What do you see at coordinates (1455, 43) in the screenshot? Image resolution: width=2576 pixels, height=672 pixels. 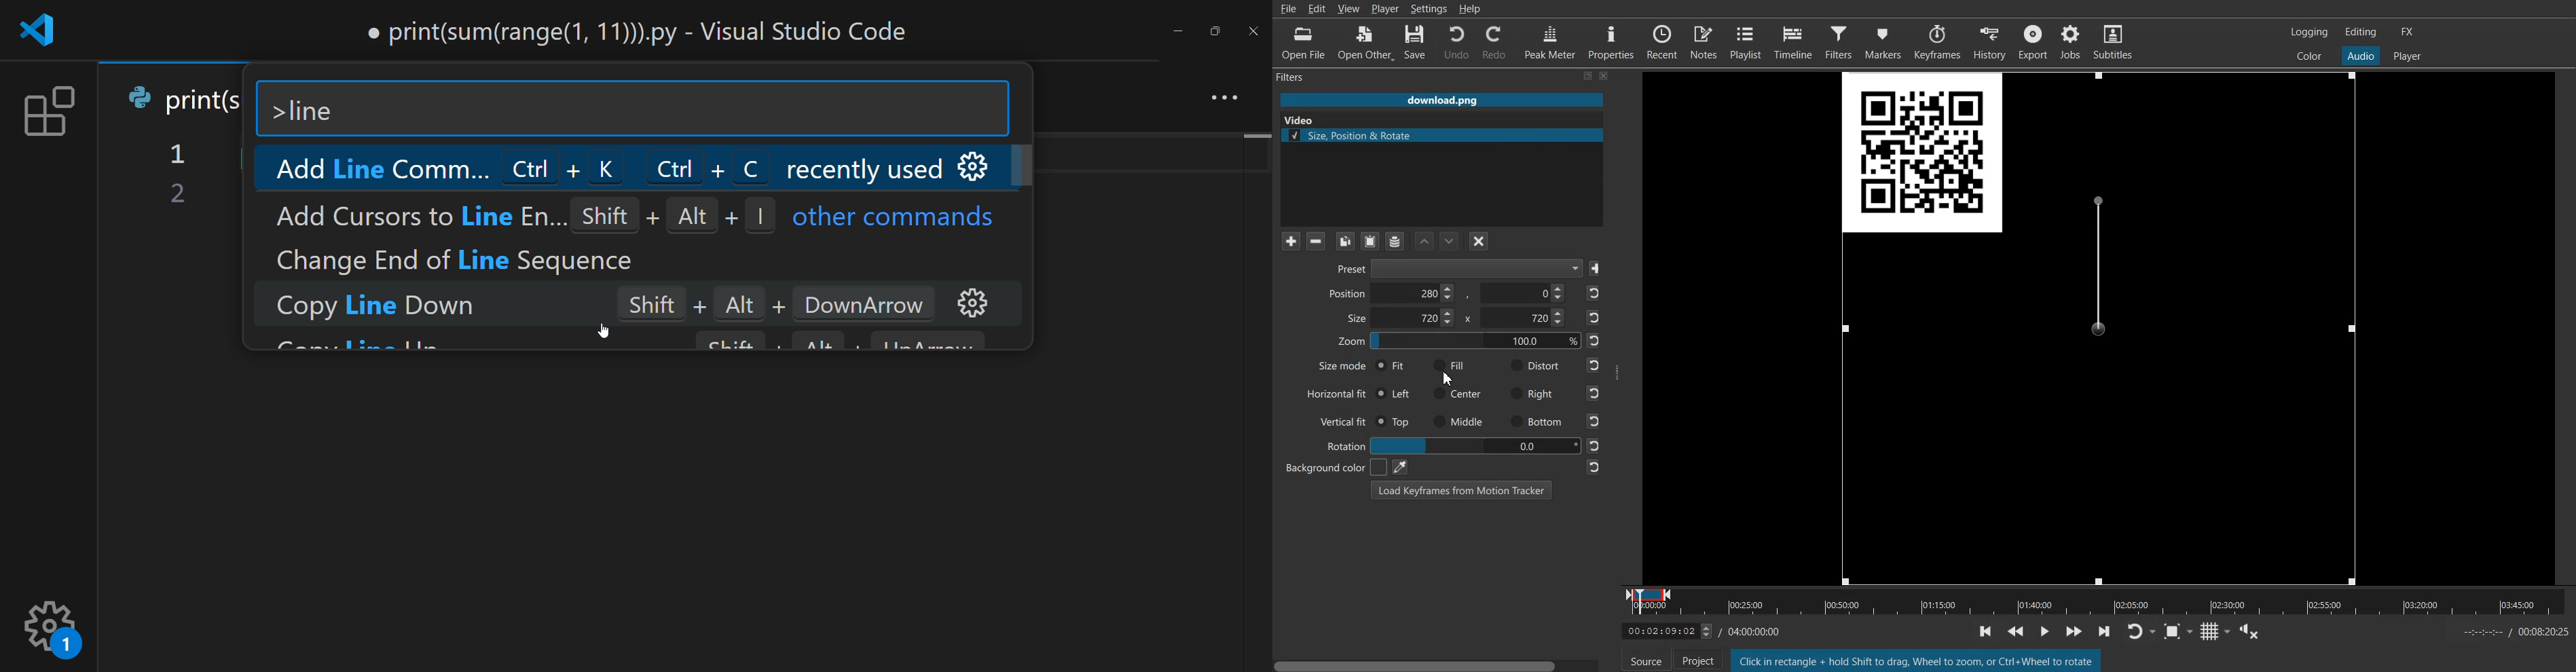 I see `Undo` at bounding box center [1455, 43].